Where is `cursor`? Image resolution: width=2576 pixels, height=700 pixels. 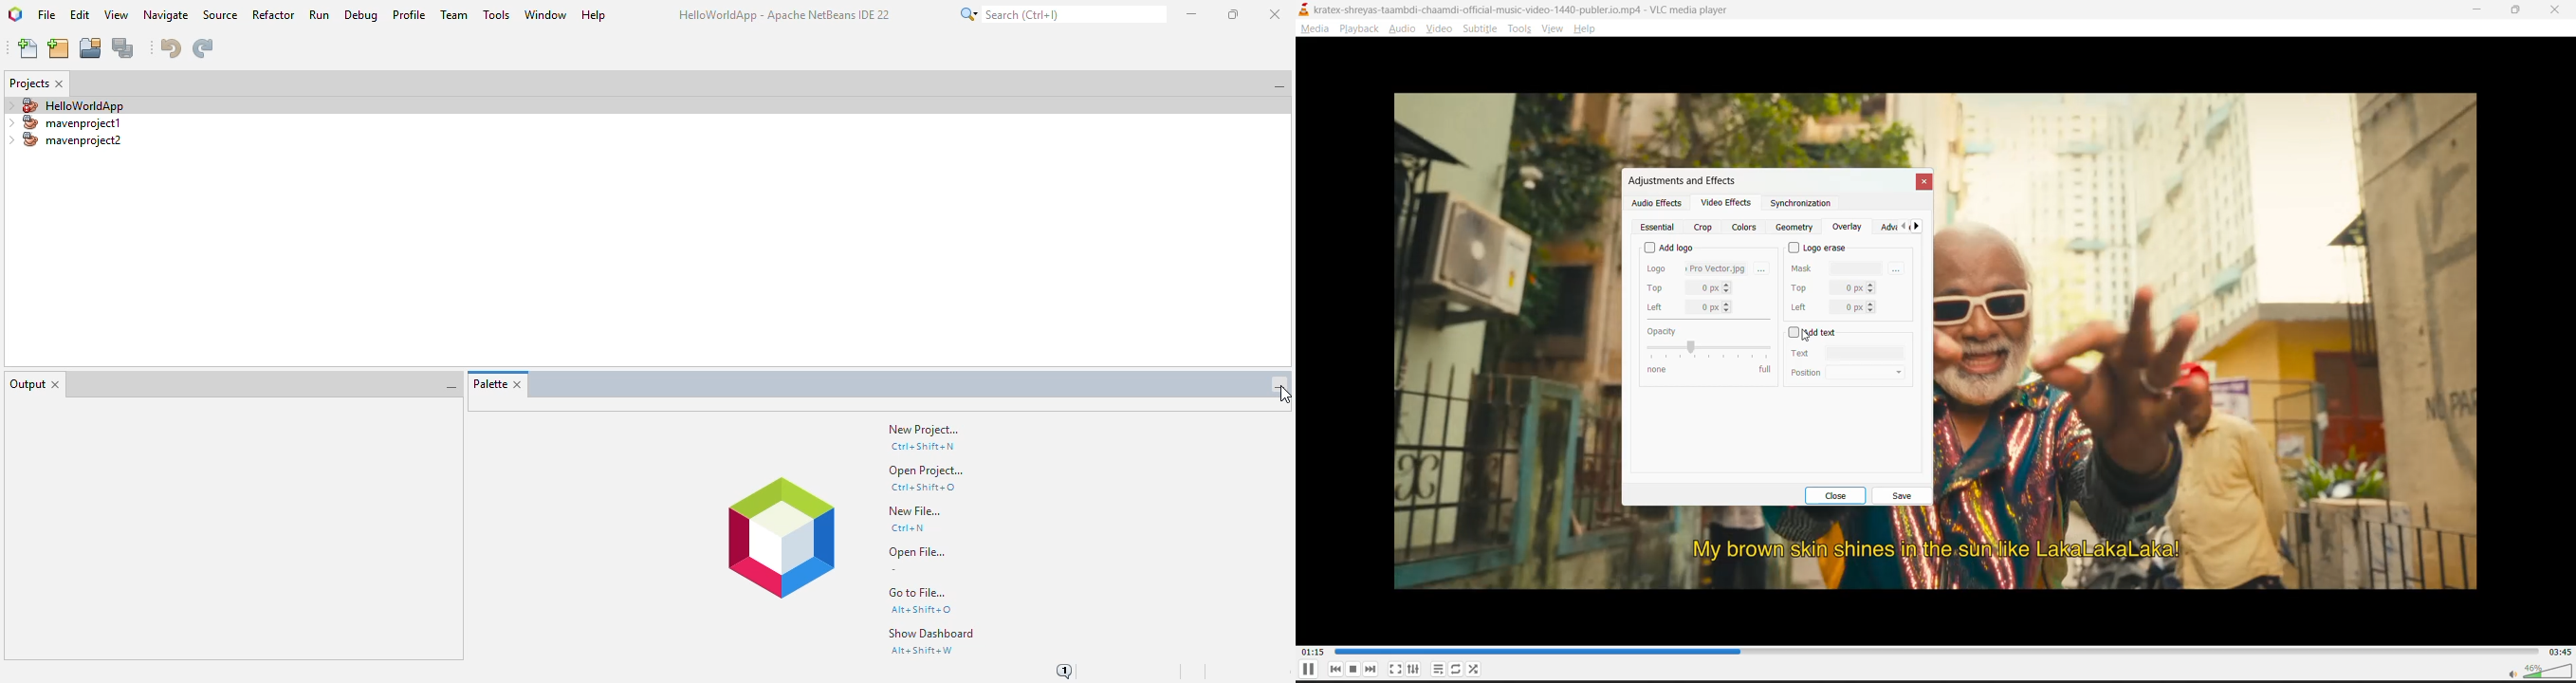
cursor is located at coordinates (1807, 339).